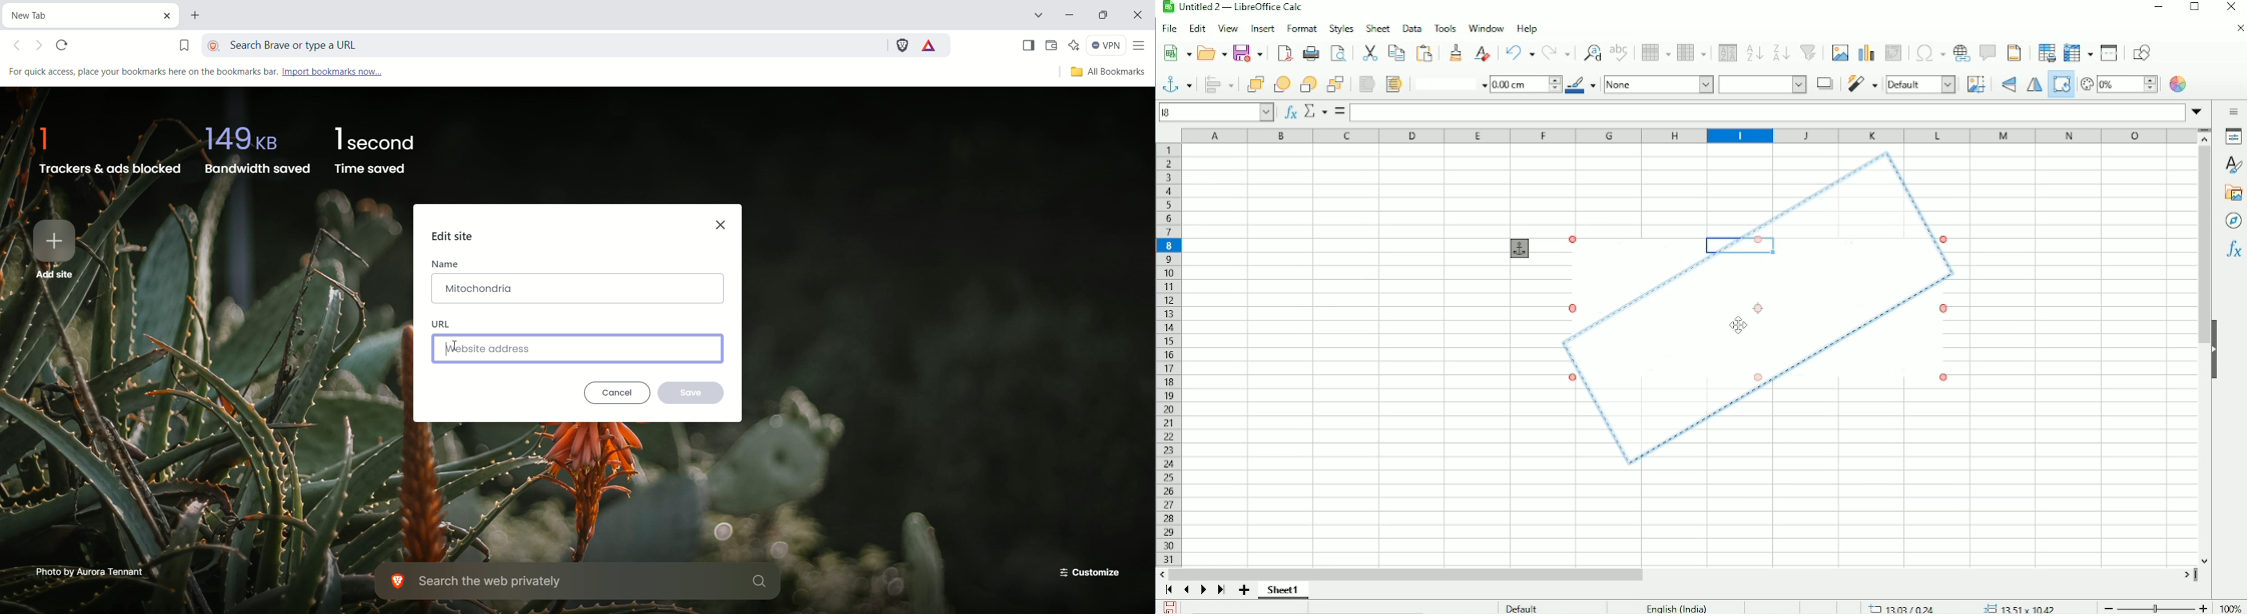 The width and height of the screenshot is (2268, 616). What do you see at coordinates (1202, 591) in the screenshot?
I see `Scroll to next sheet` at bounding box center [1202, 591].